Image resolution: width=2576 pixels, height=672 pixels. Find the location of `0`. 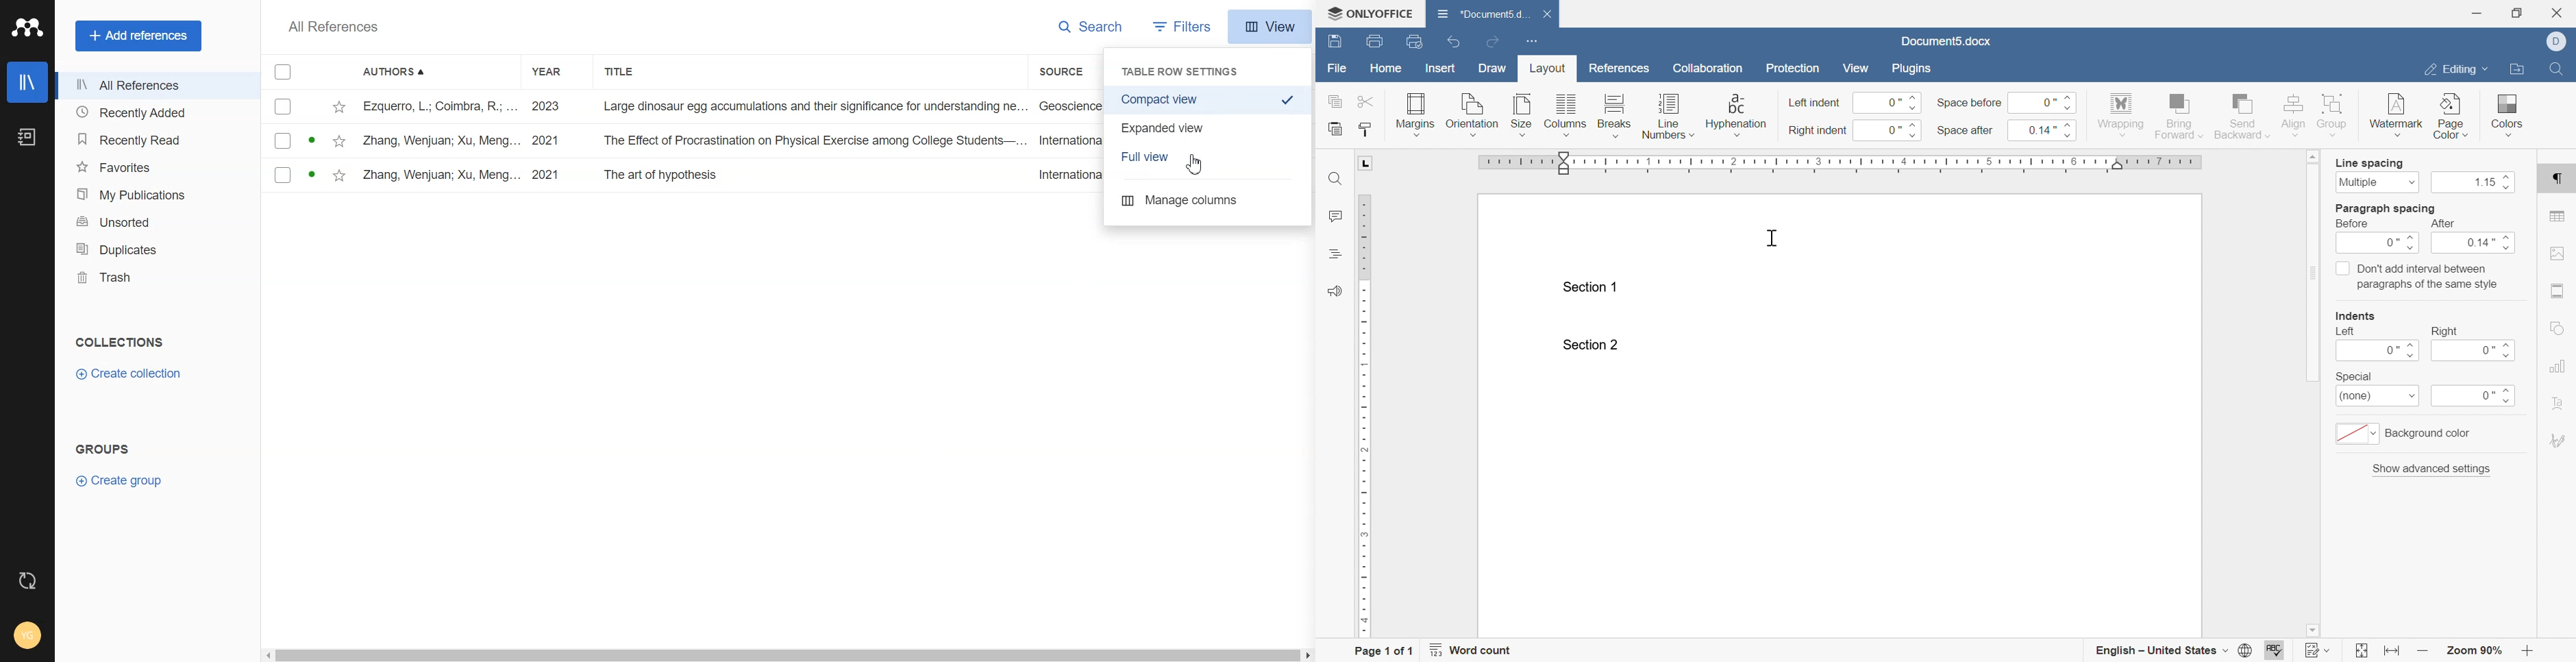

0 is located at coordinates (2476, 351).